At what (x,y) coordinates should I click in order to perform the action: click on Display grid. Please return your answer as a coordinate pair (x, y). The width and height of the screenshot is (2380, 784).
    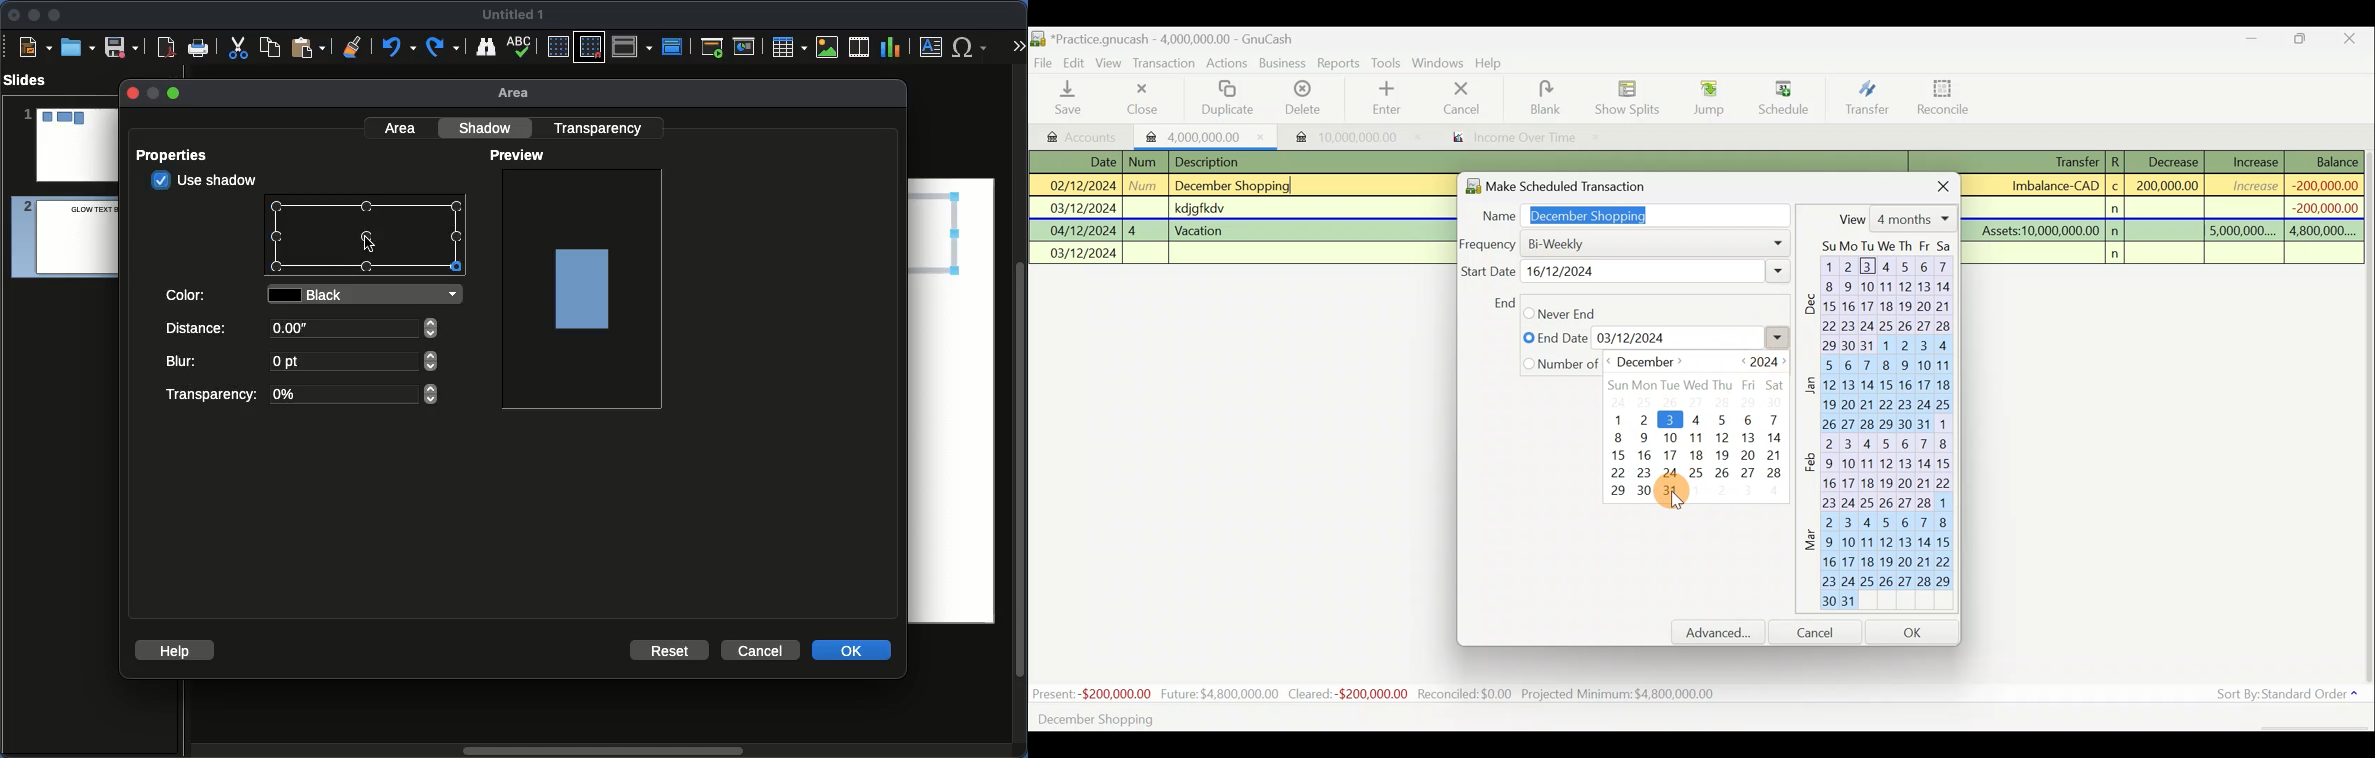
    Looking at the image, I should click on (557, 48).